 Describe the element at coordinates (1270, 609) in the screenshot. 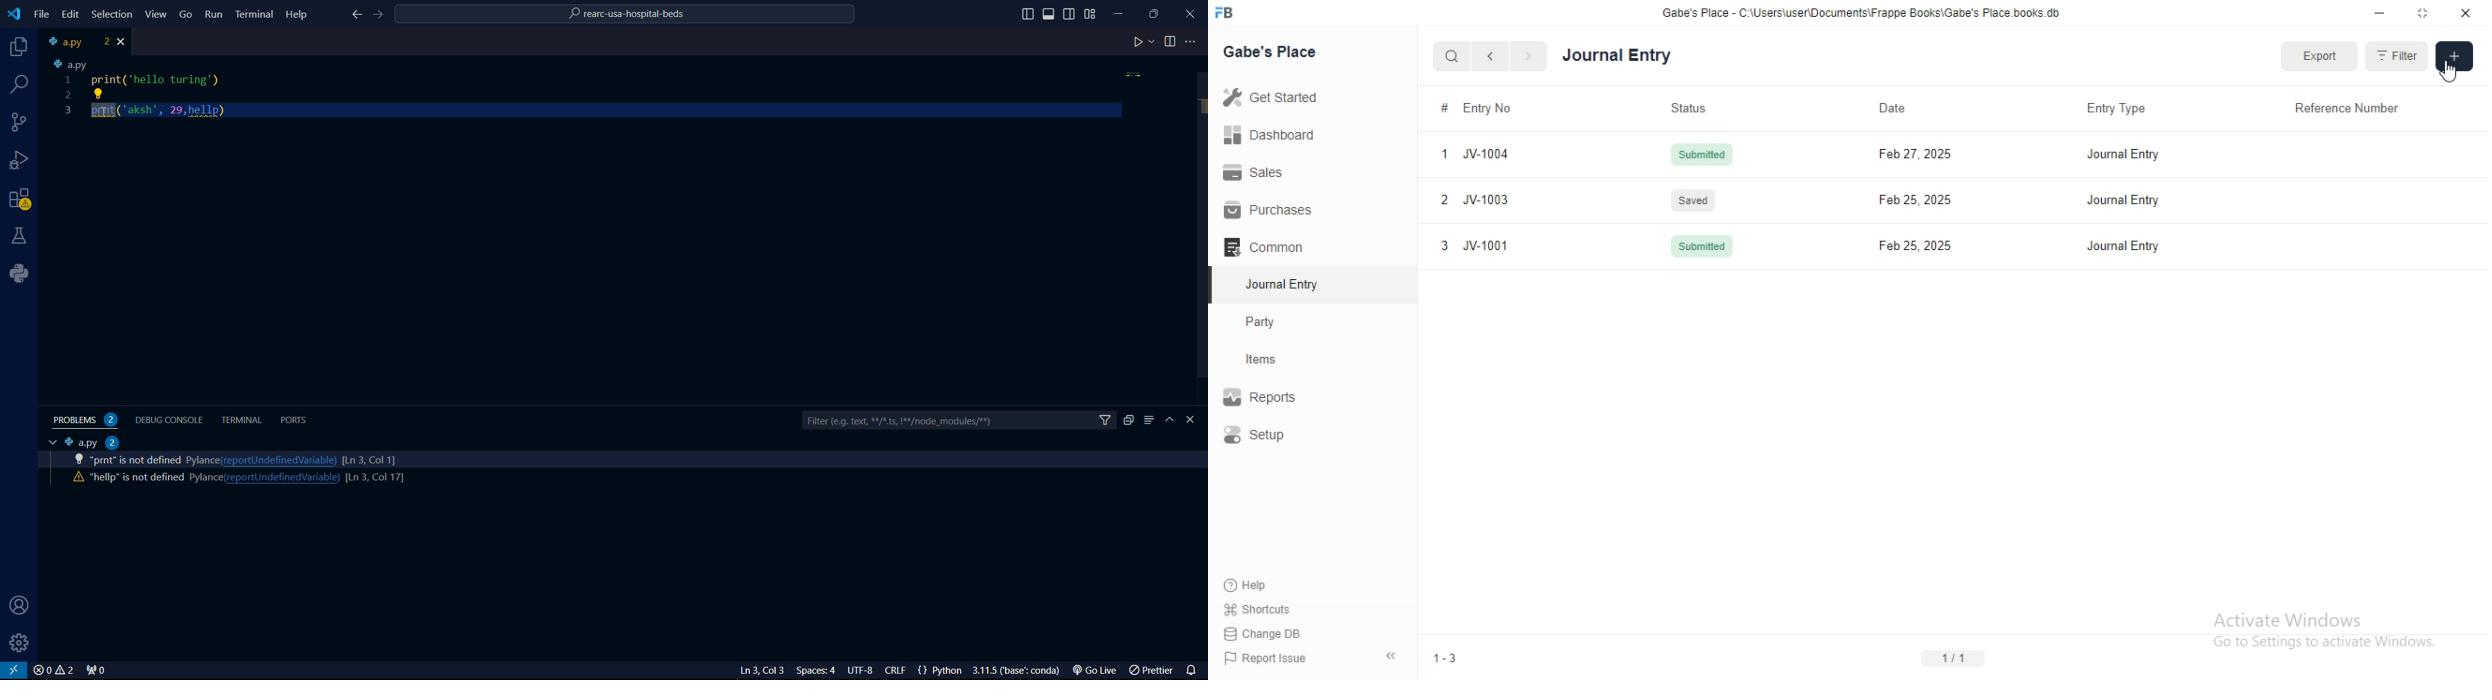

I see `‘Shortcuts` at that location.